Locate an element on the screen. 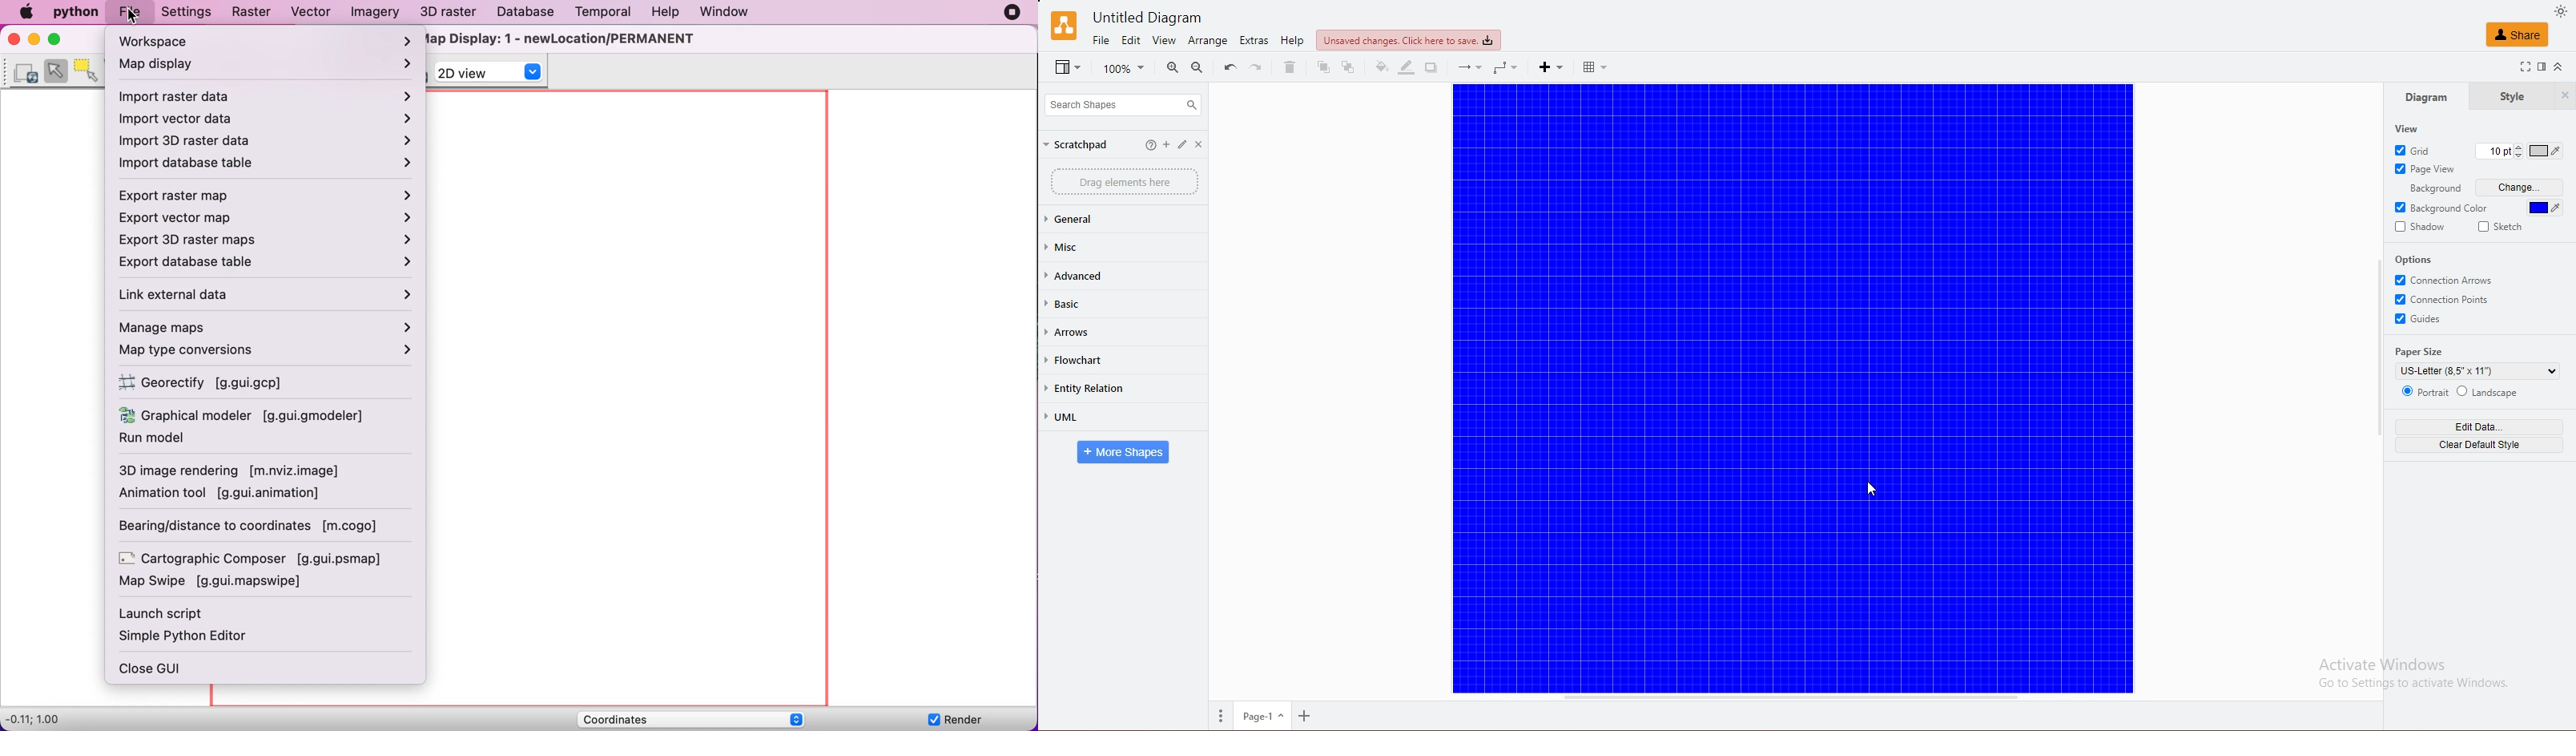  white color is located at coordinates (2538, 208).